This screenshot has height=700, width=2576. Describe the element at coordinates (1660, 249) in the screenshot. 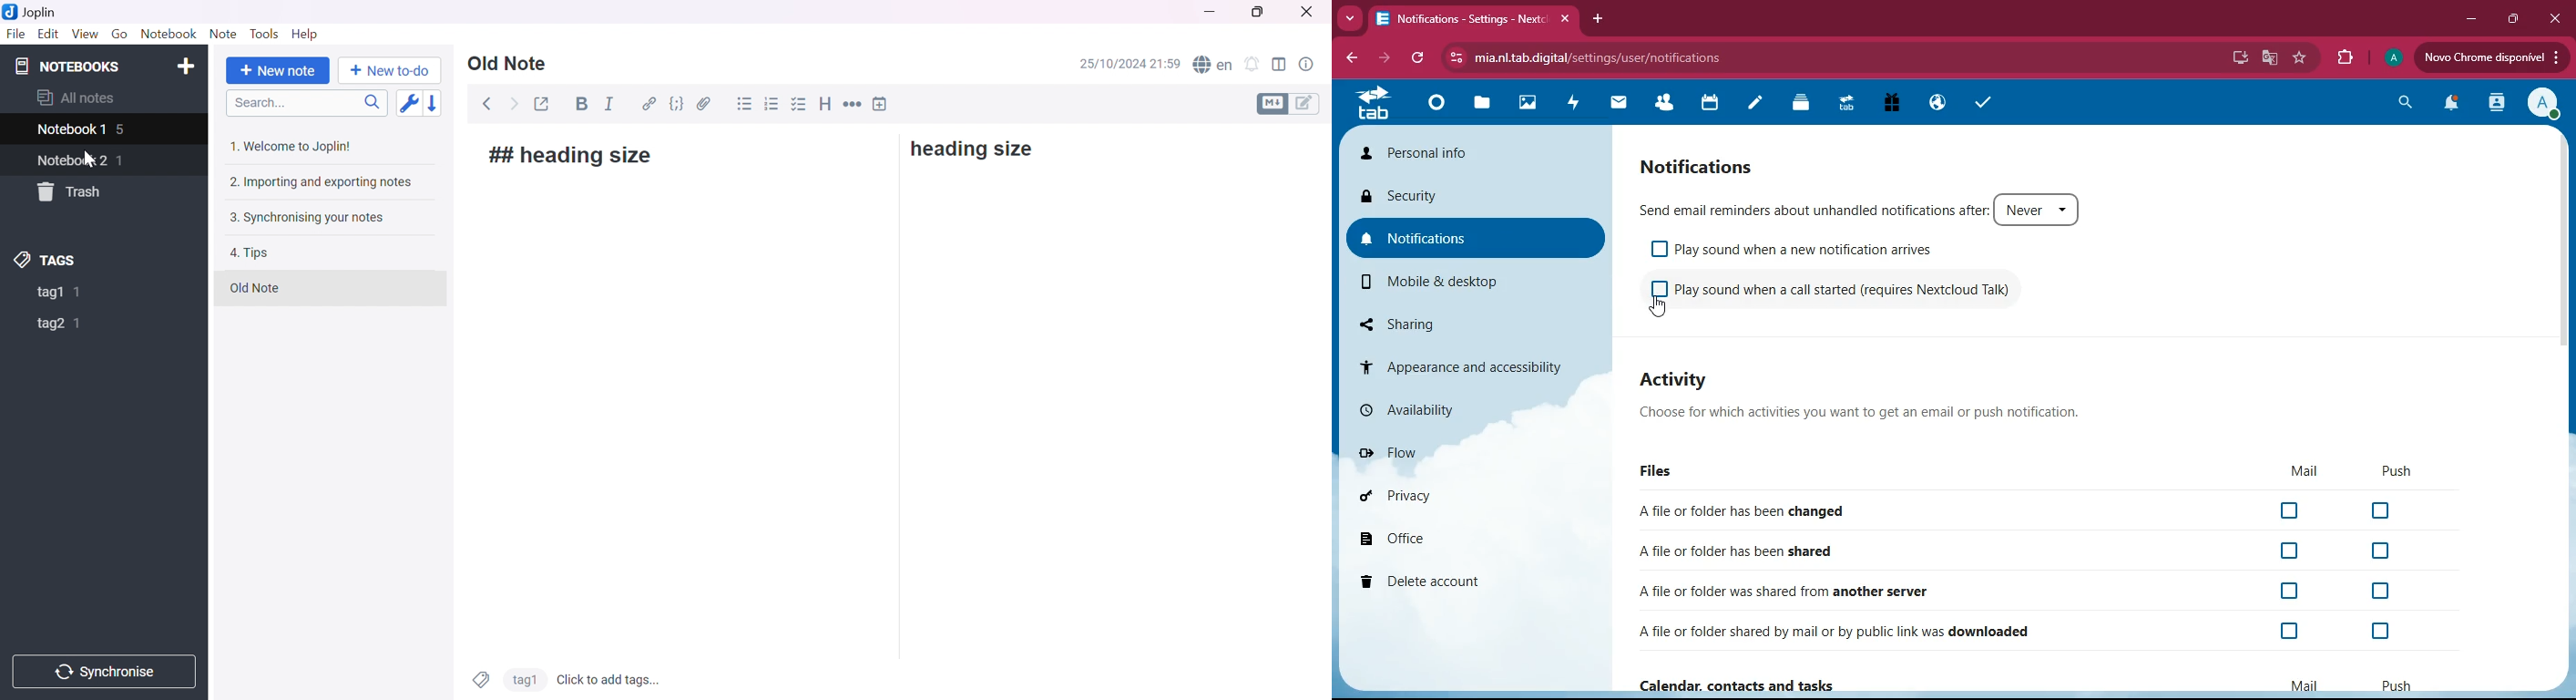

I see `off` at that location.